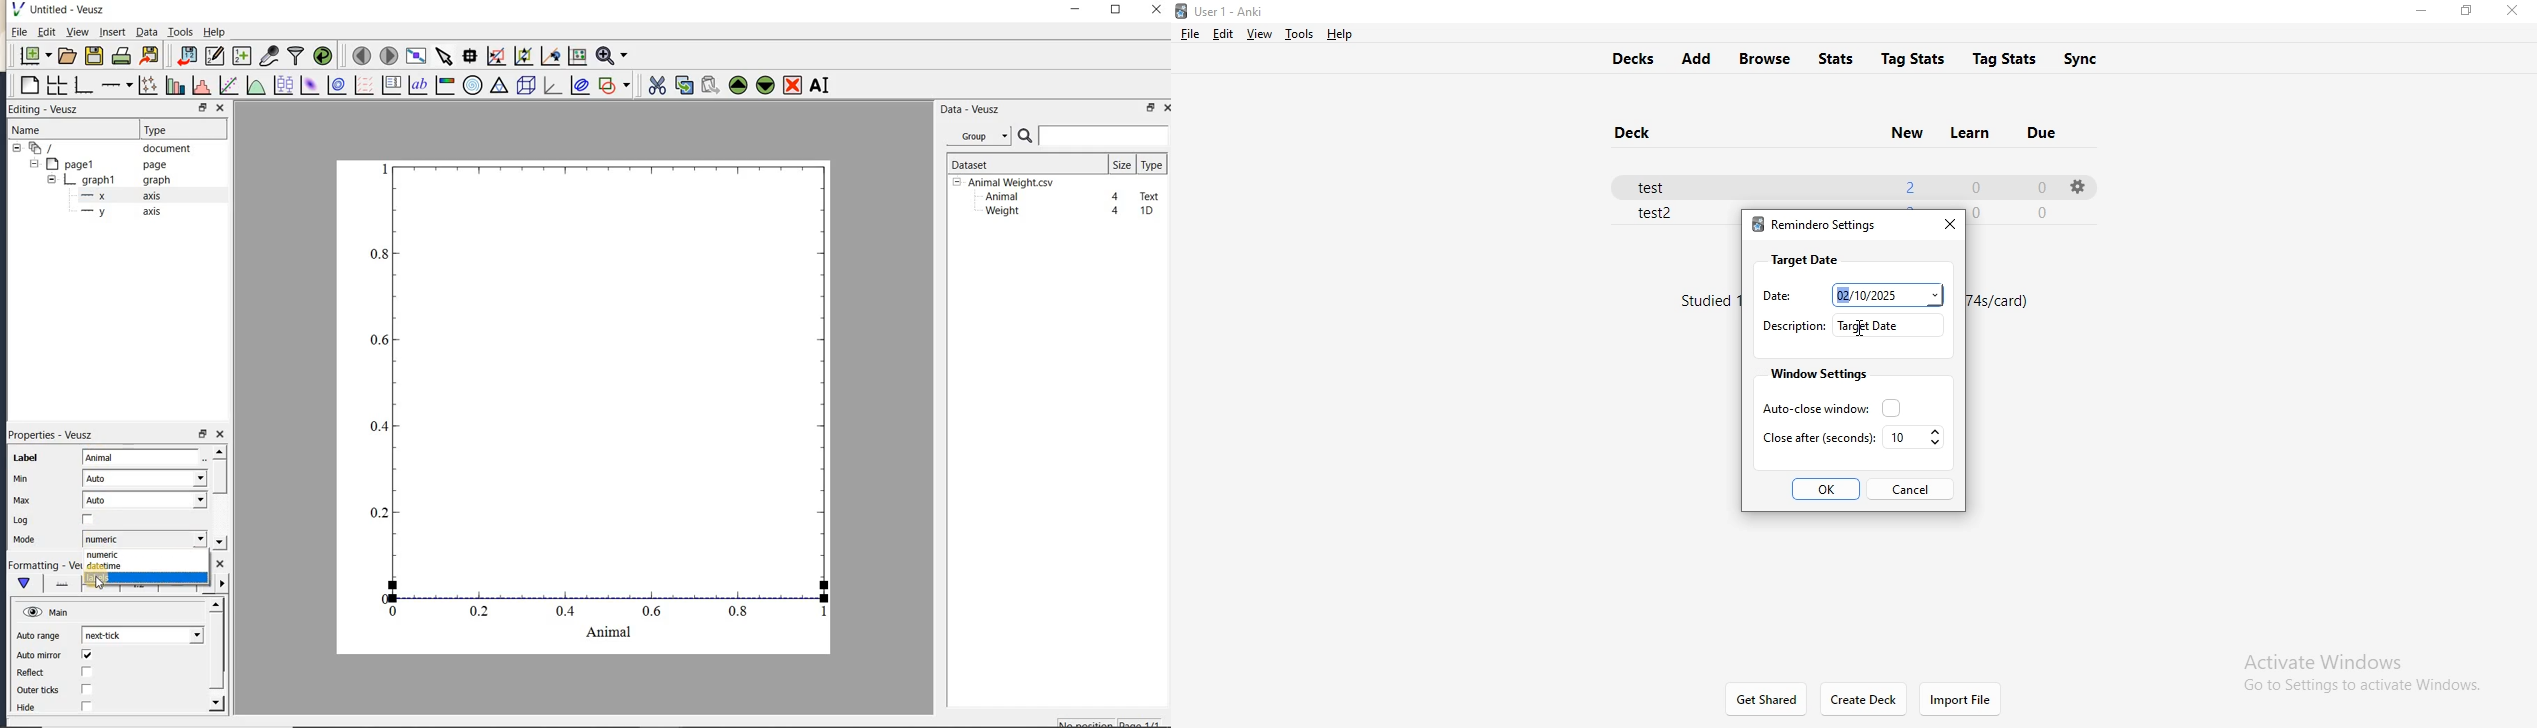  I want to click on Animal, so click(142, 458).